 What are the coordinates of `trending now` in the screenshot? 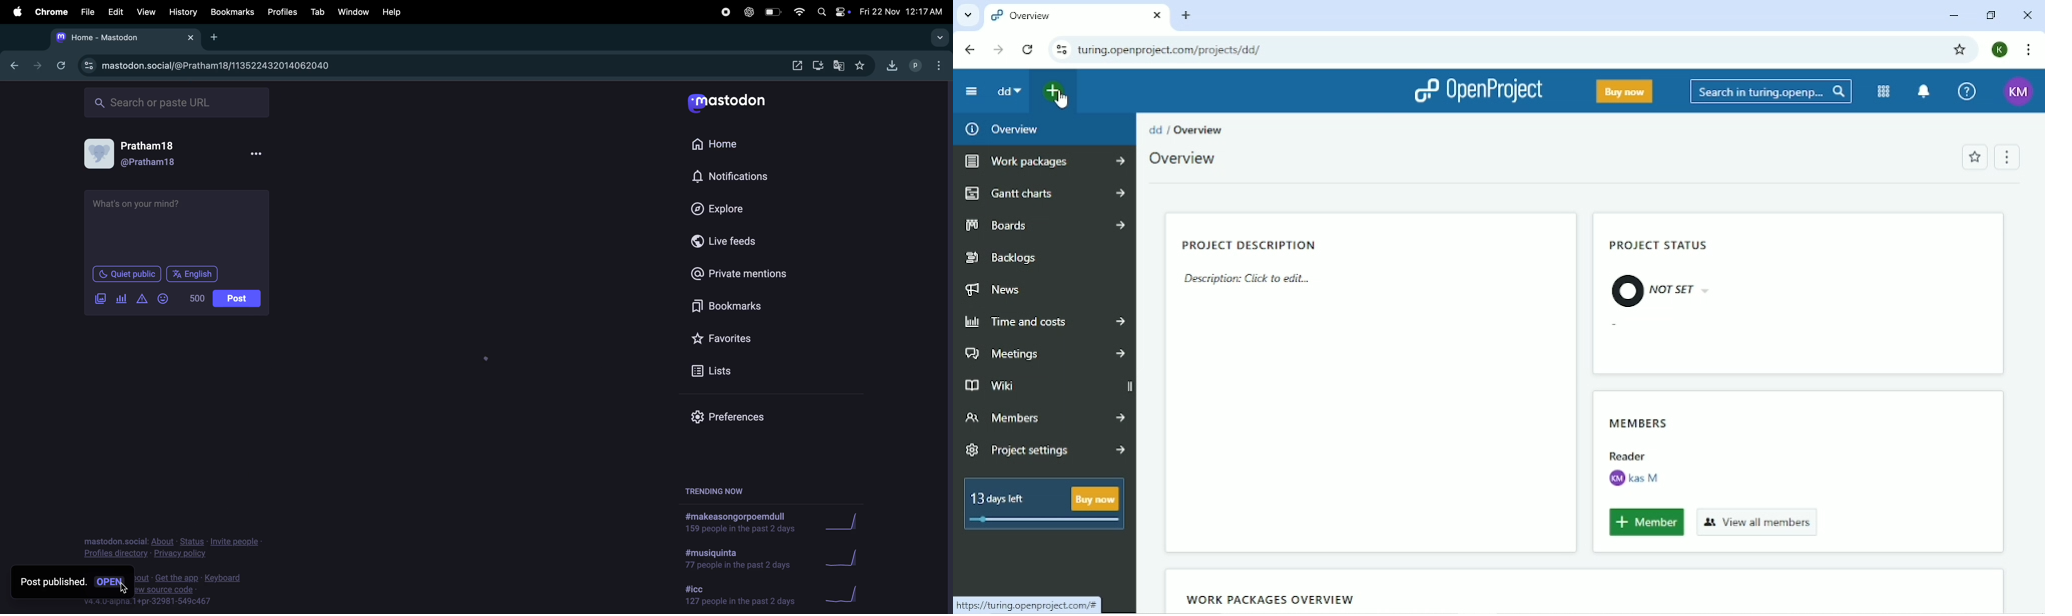 It's located at (716, 492).